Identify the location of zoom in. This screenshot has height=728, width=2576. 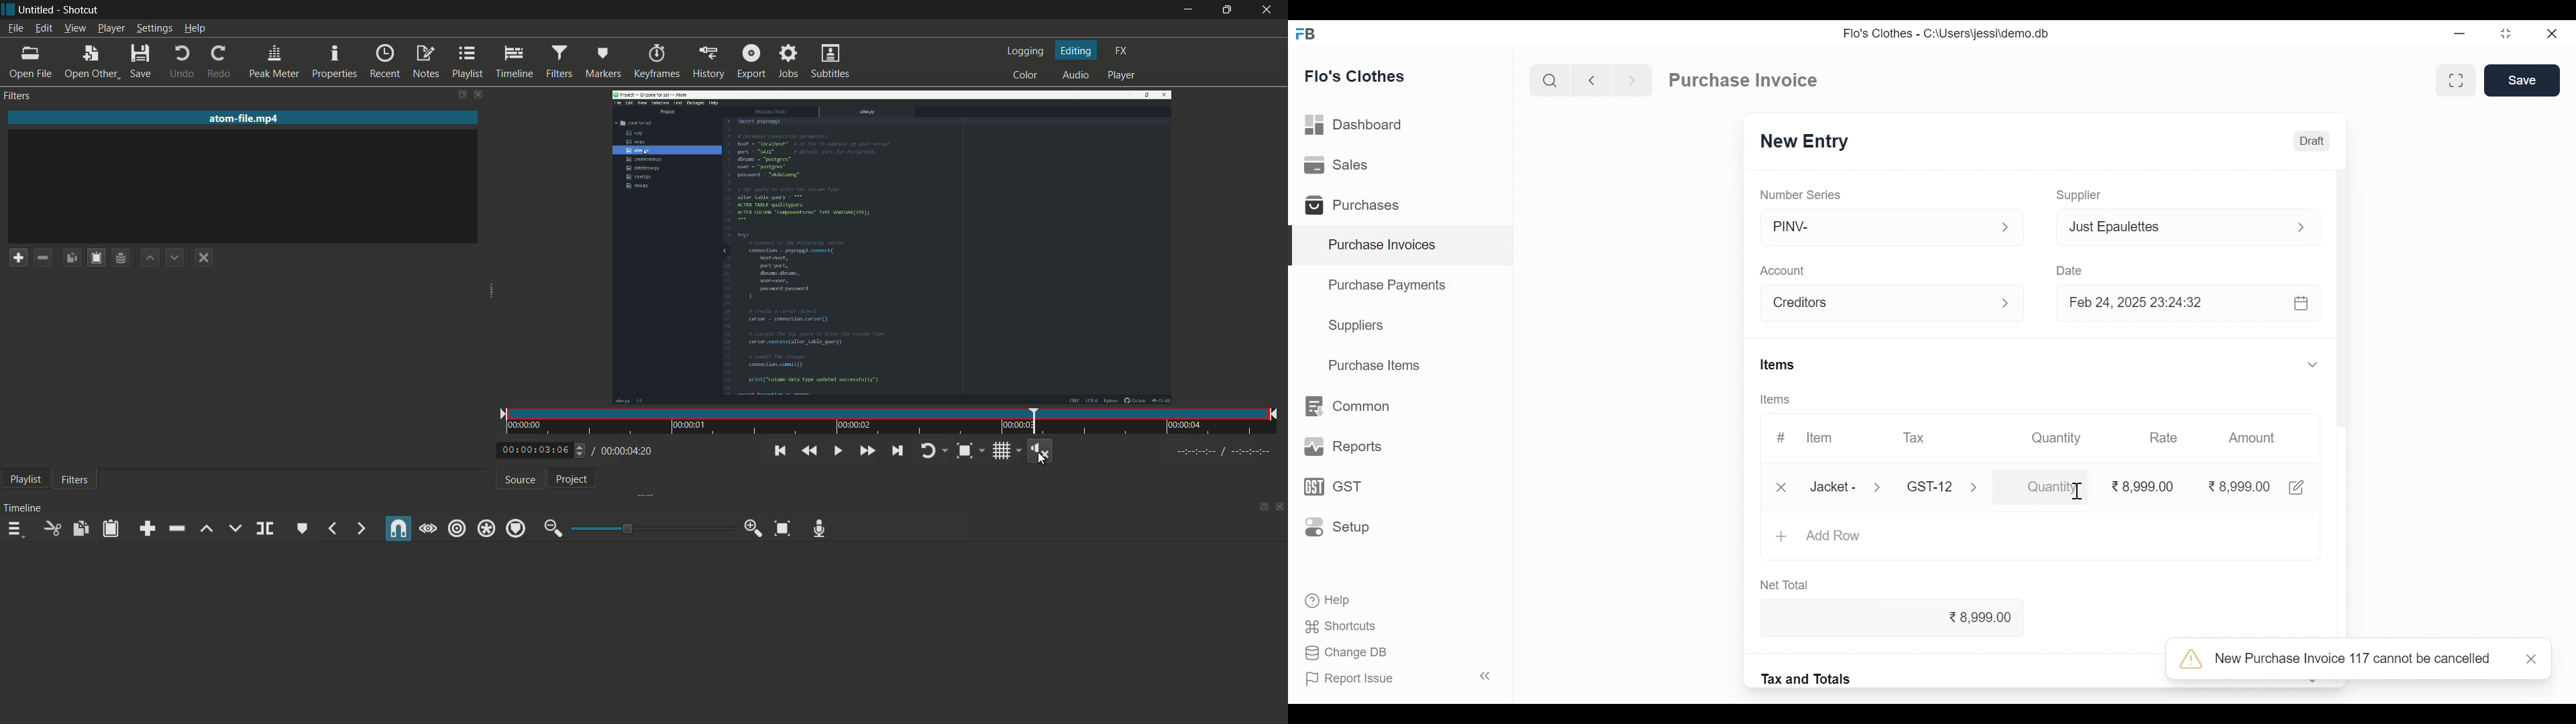
(753, 528).